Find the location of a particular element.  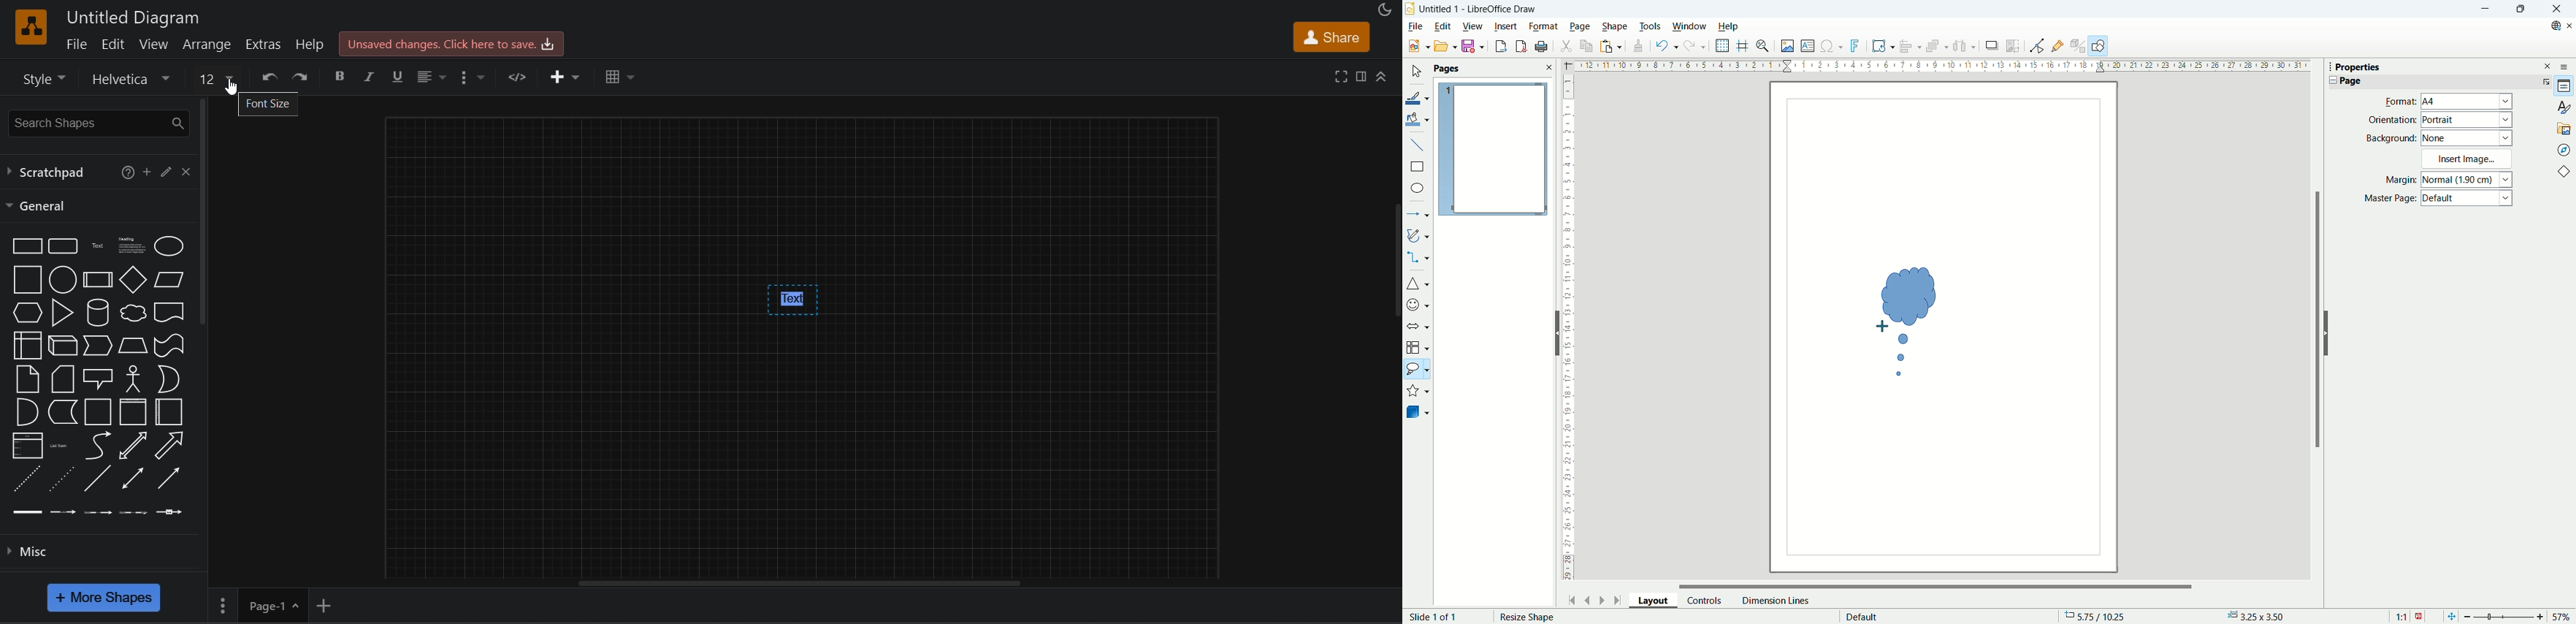

file is located at coordinates (1415, 26).